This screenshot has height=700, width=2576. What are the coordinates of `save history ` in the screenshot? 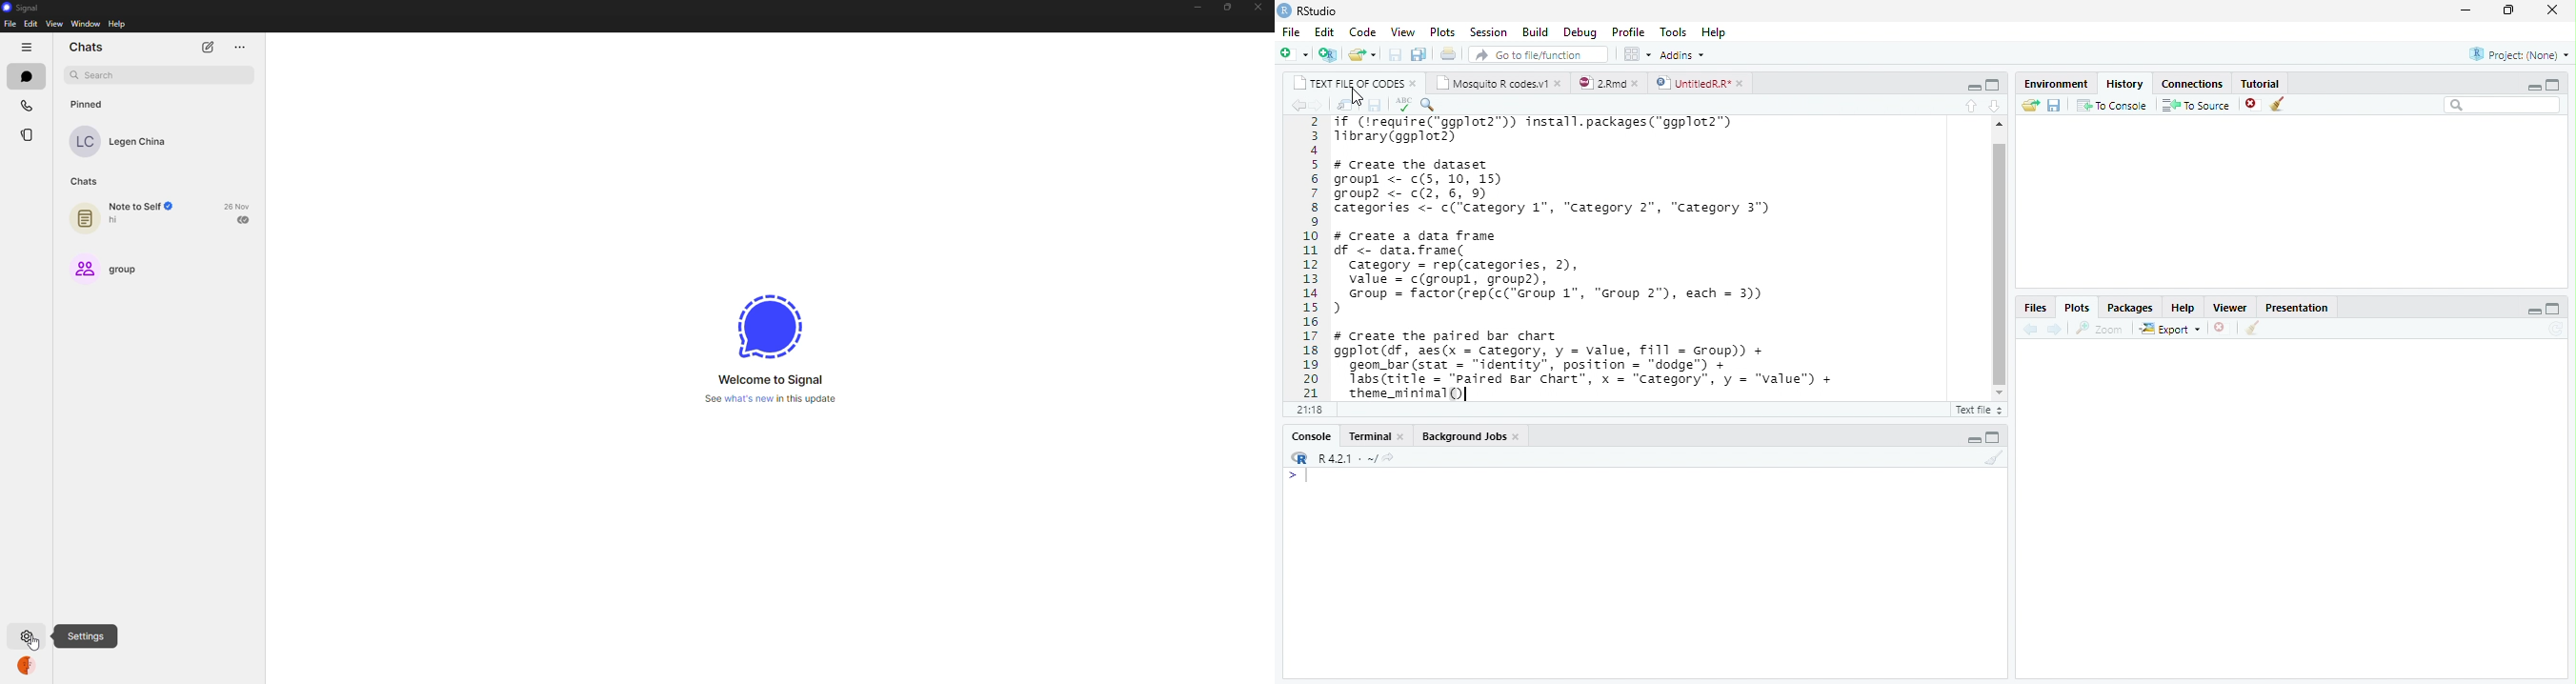 It's located at (2053, 105).